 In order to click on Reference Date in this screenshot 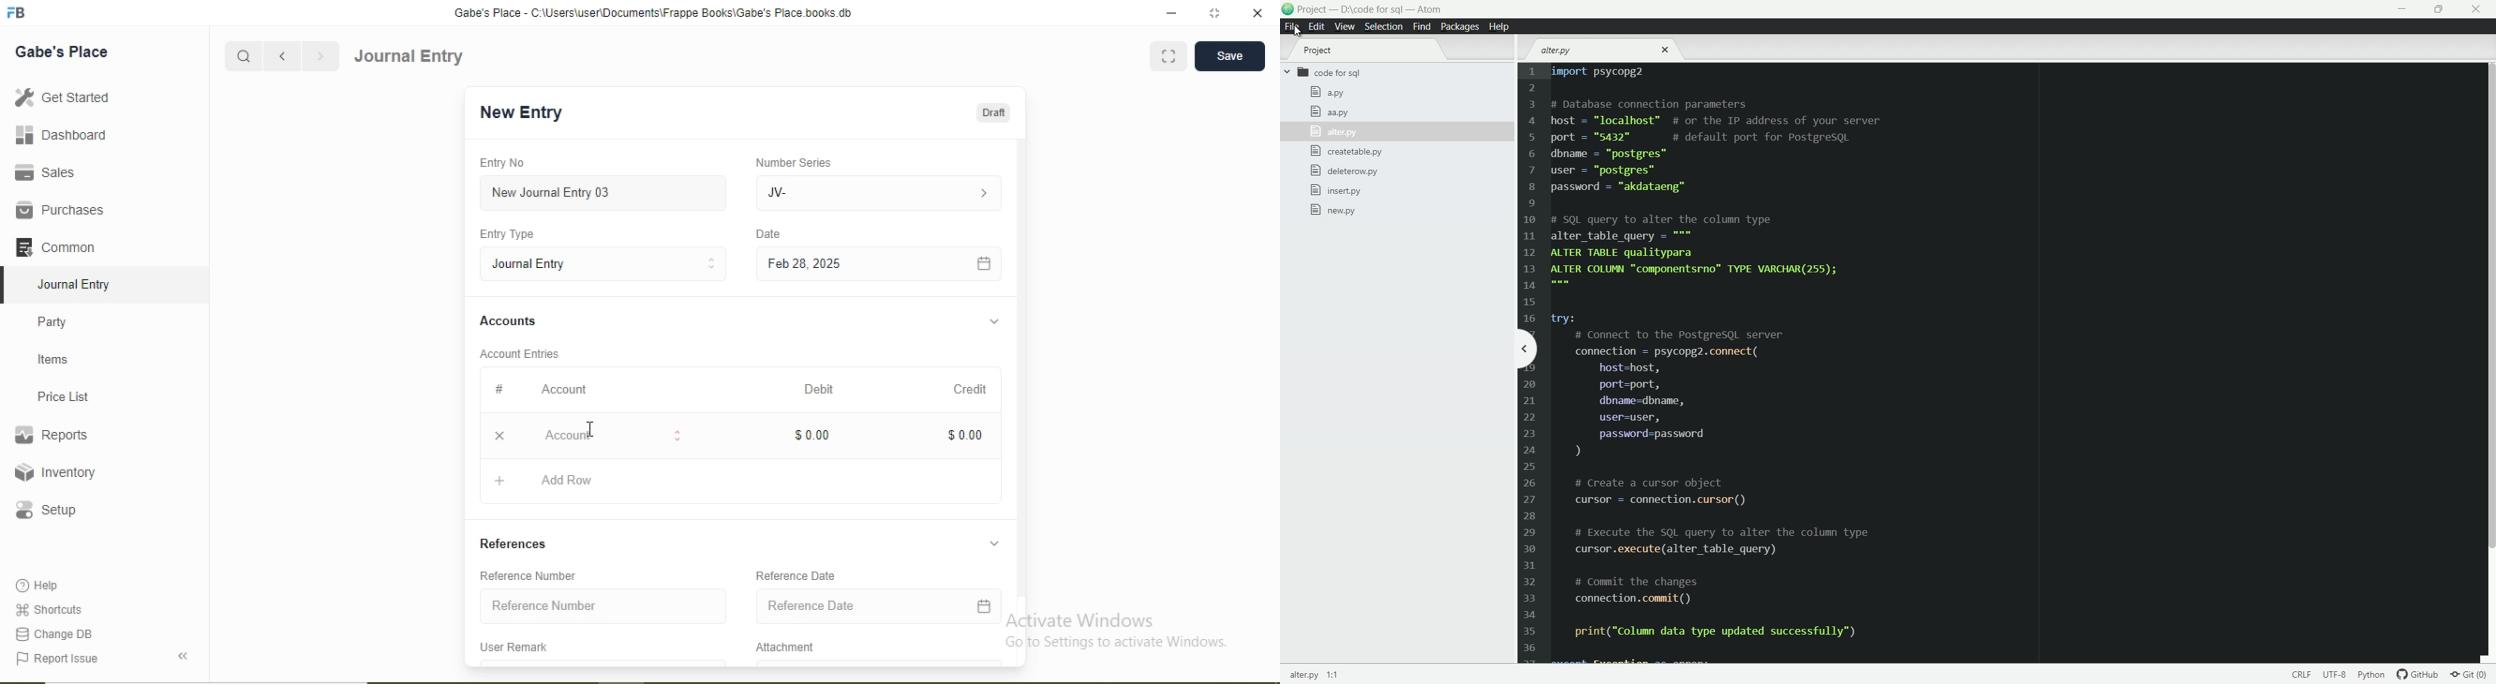, I will do `click(795, 574)`.